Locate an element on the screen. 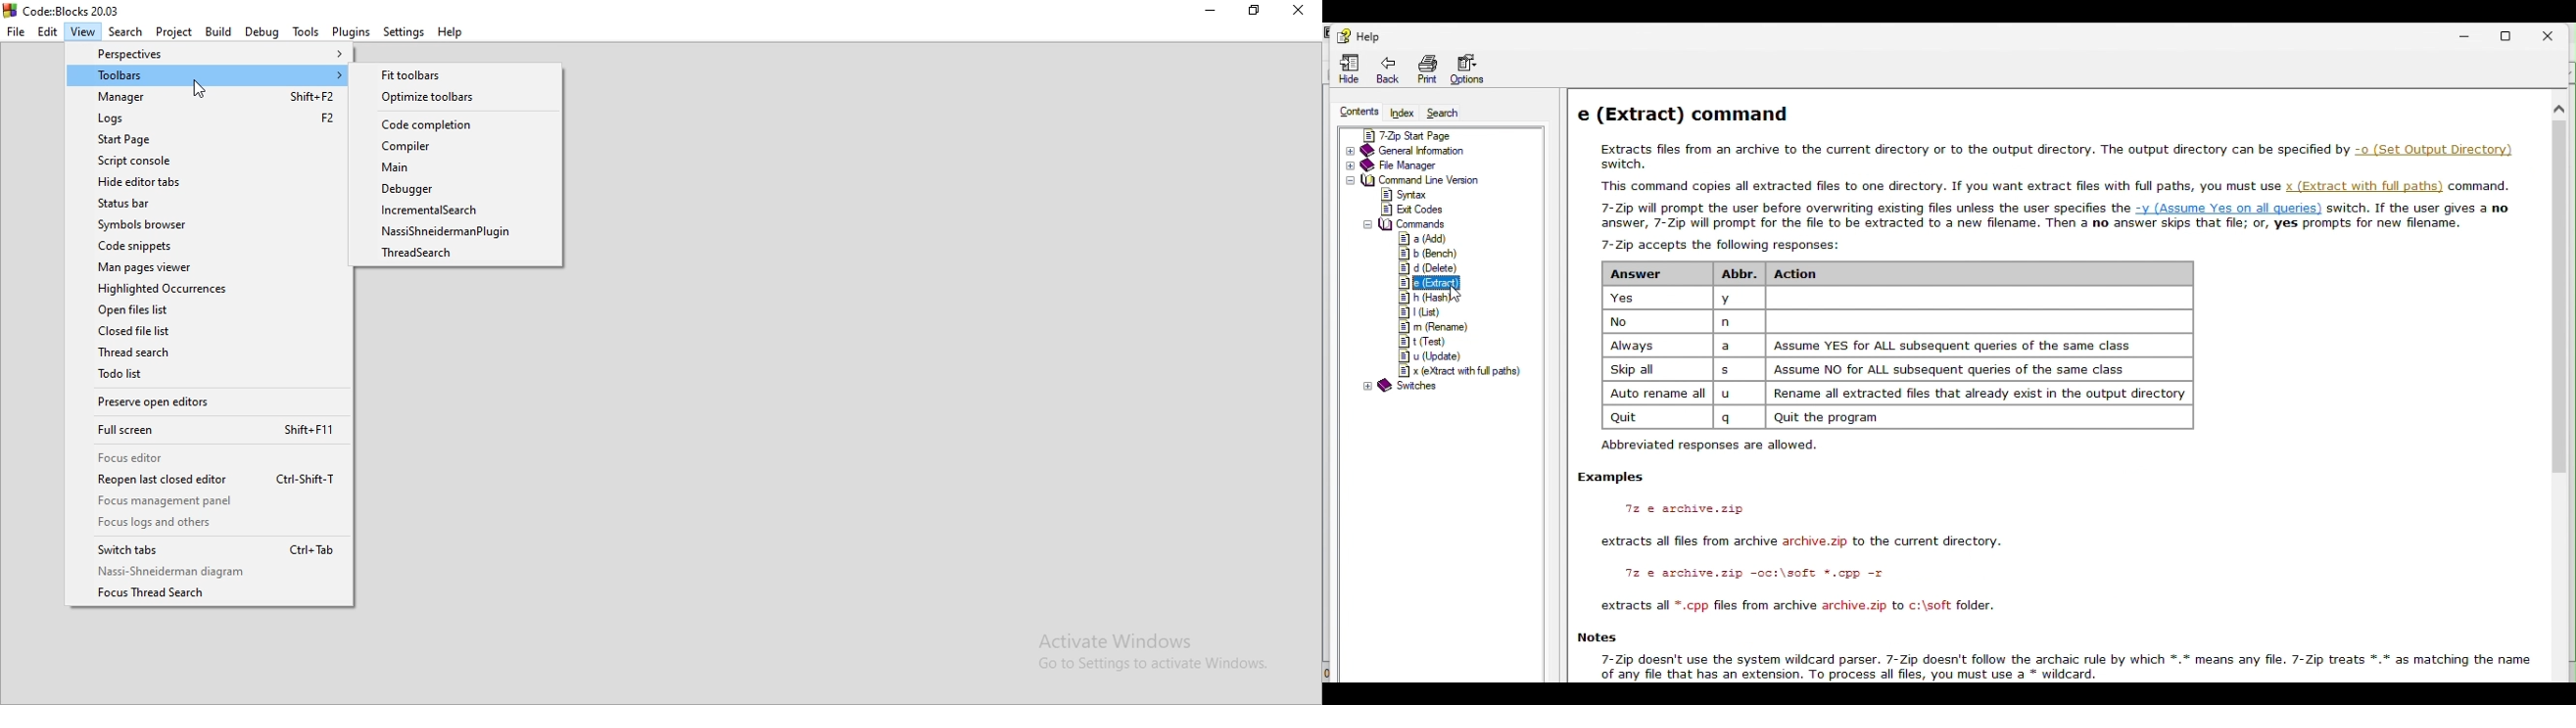 The width and height of the screenshot is (2576, 728). m( rename) is located at coordinates (1432, 327).